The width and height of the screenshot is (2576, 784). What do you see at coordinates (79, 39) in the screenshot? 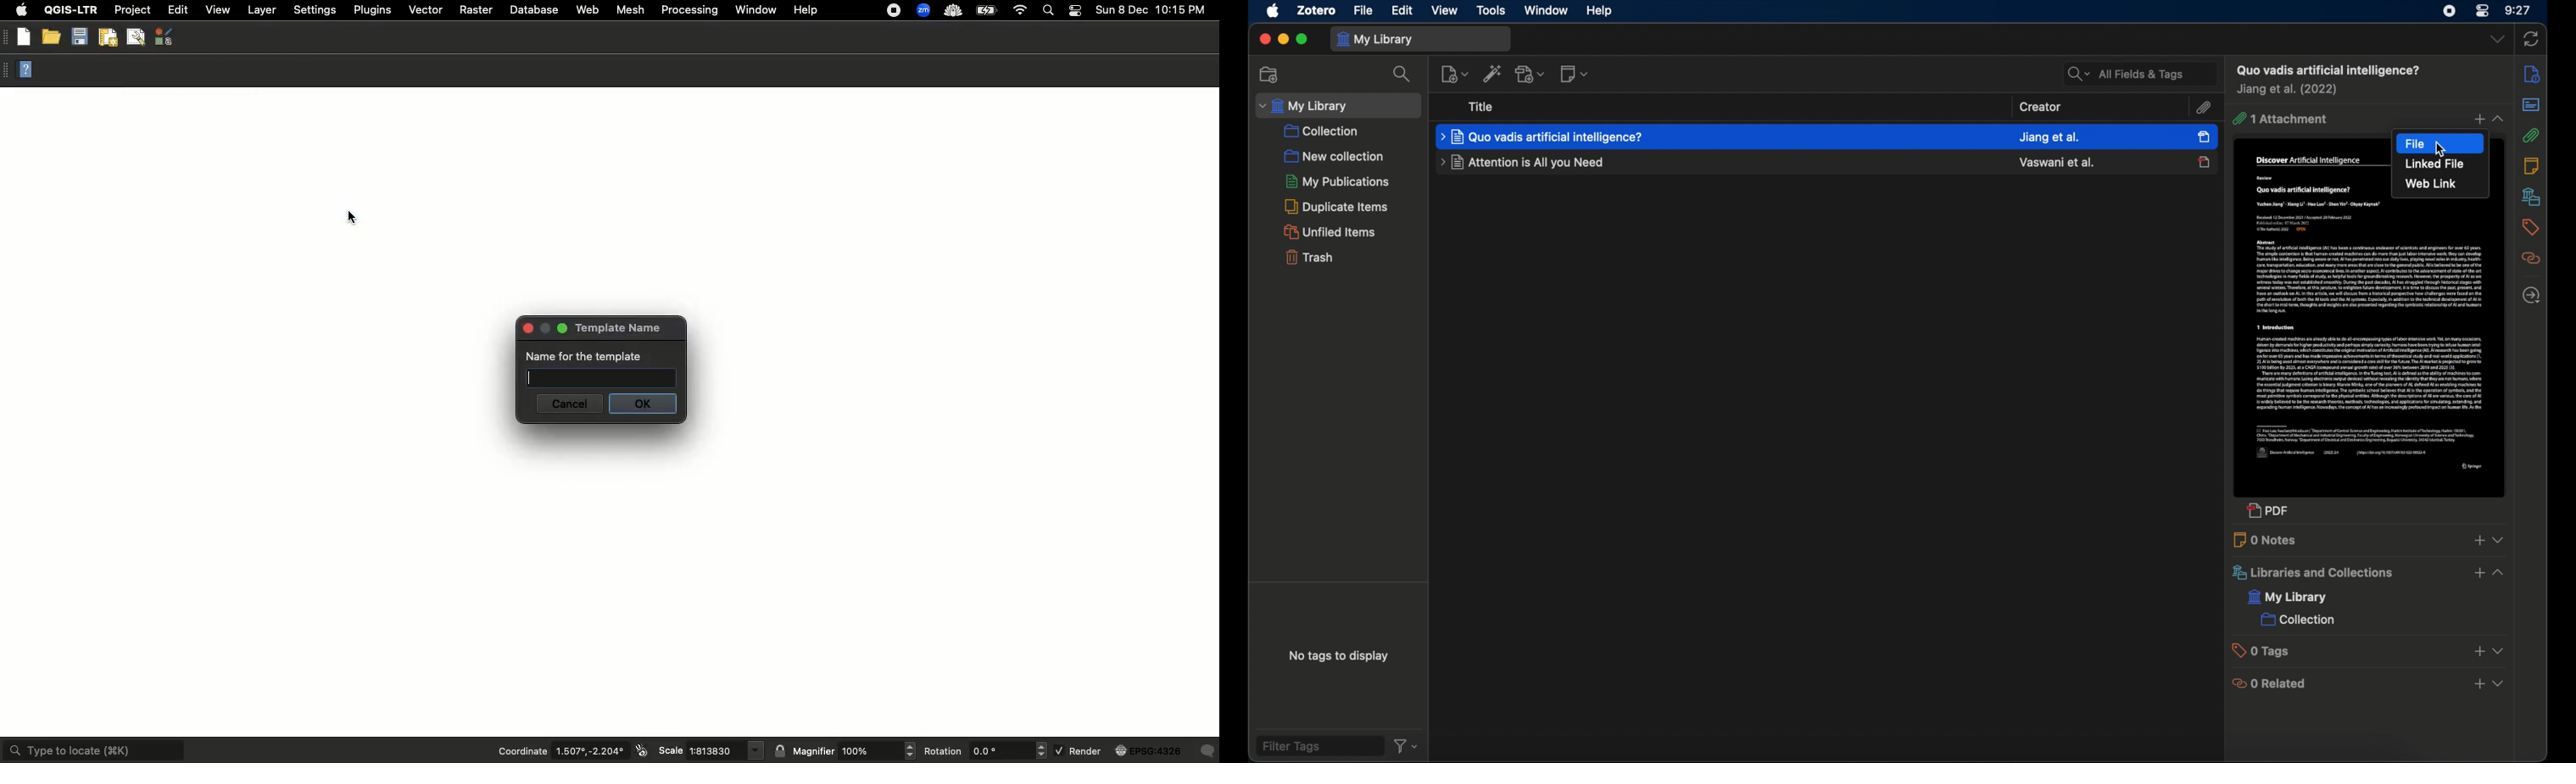
I see `Save` at bounding box center [79, 39].